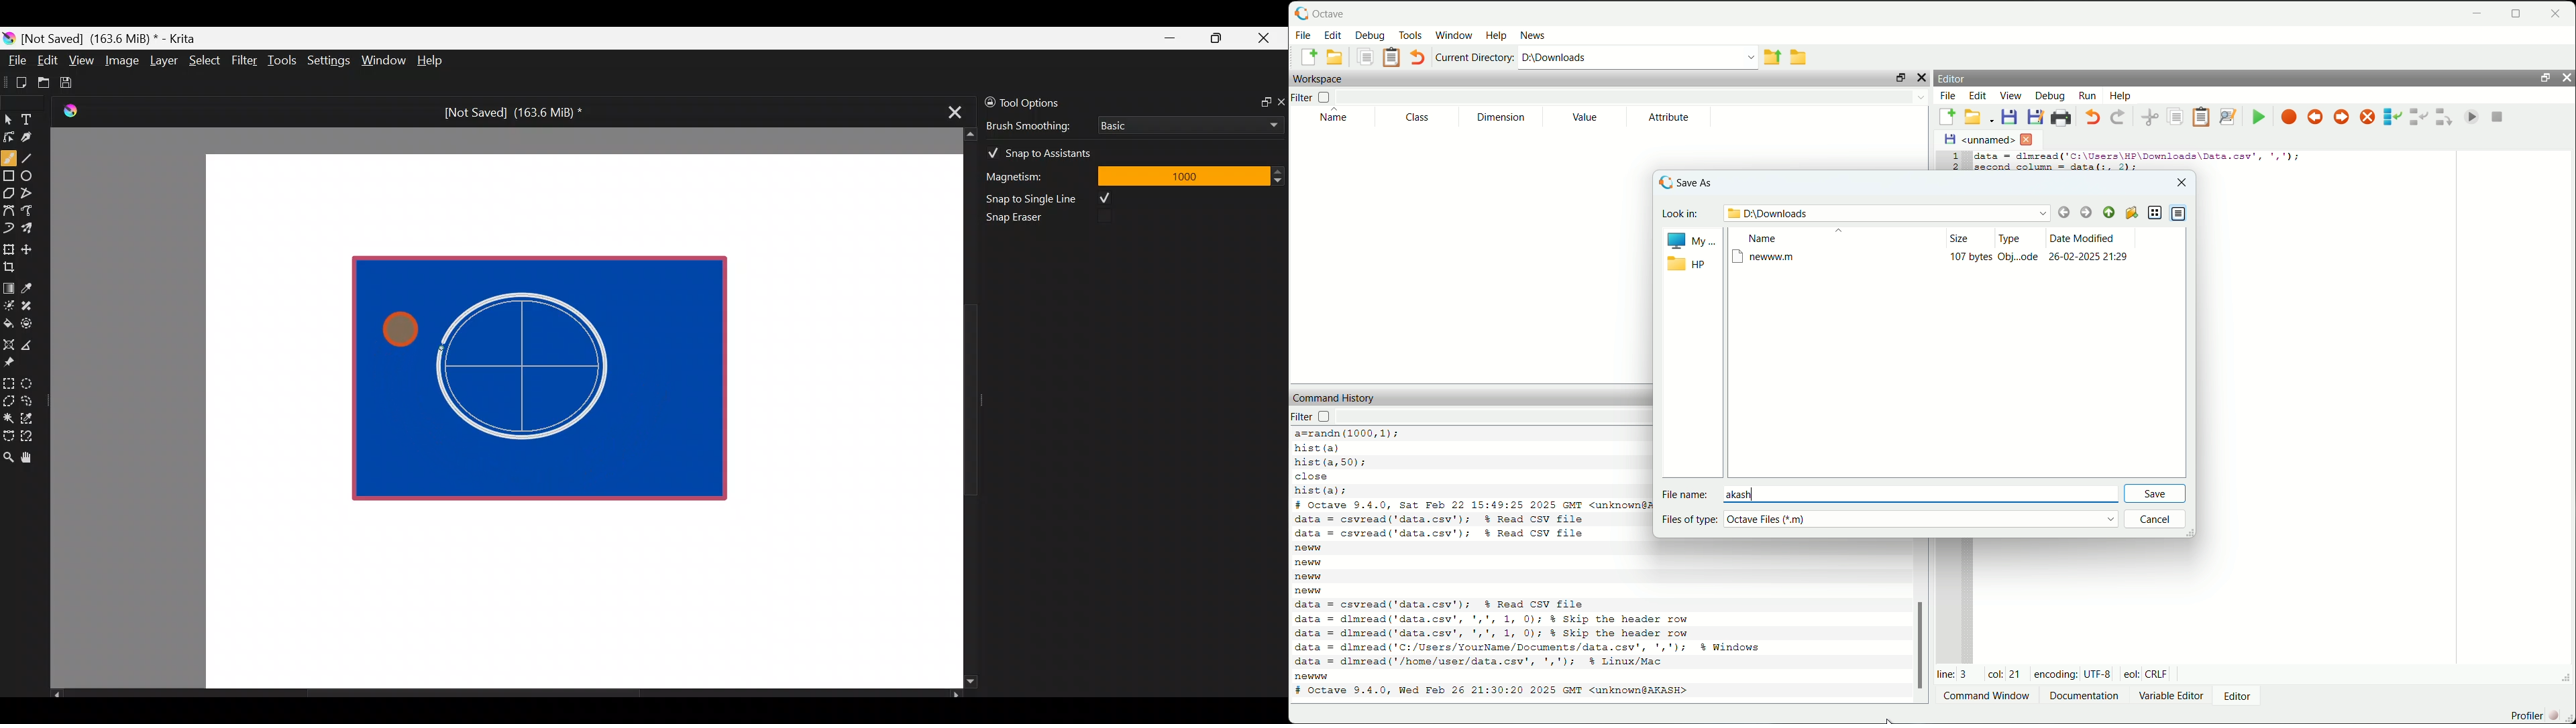 This screenshot has height=728, width=2576. Describe the element at coordinates (1638, 98) in the screenshot. I see `filter input field` at that location.